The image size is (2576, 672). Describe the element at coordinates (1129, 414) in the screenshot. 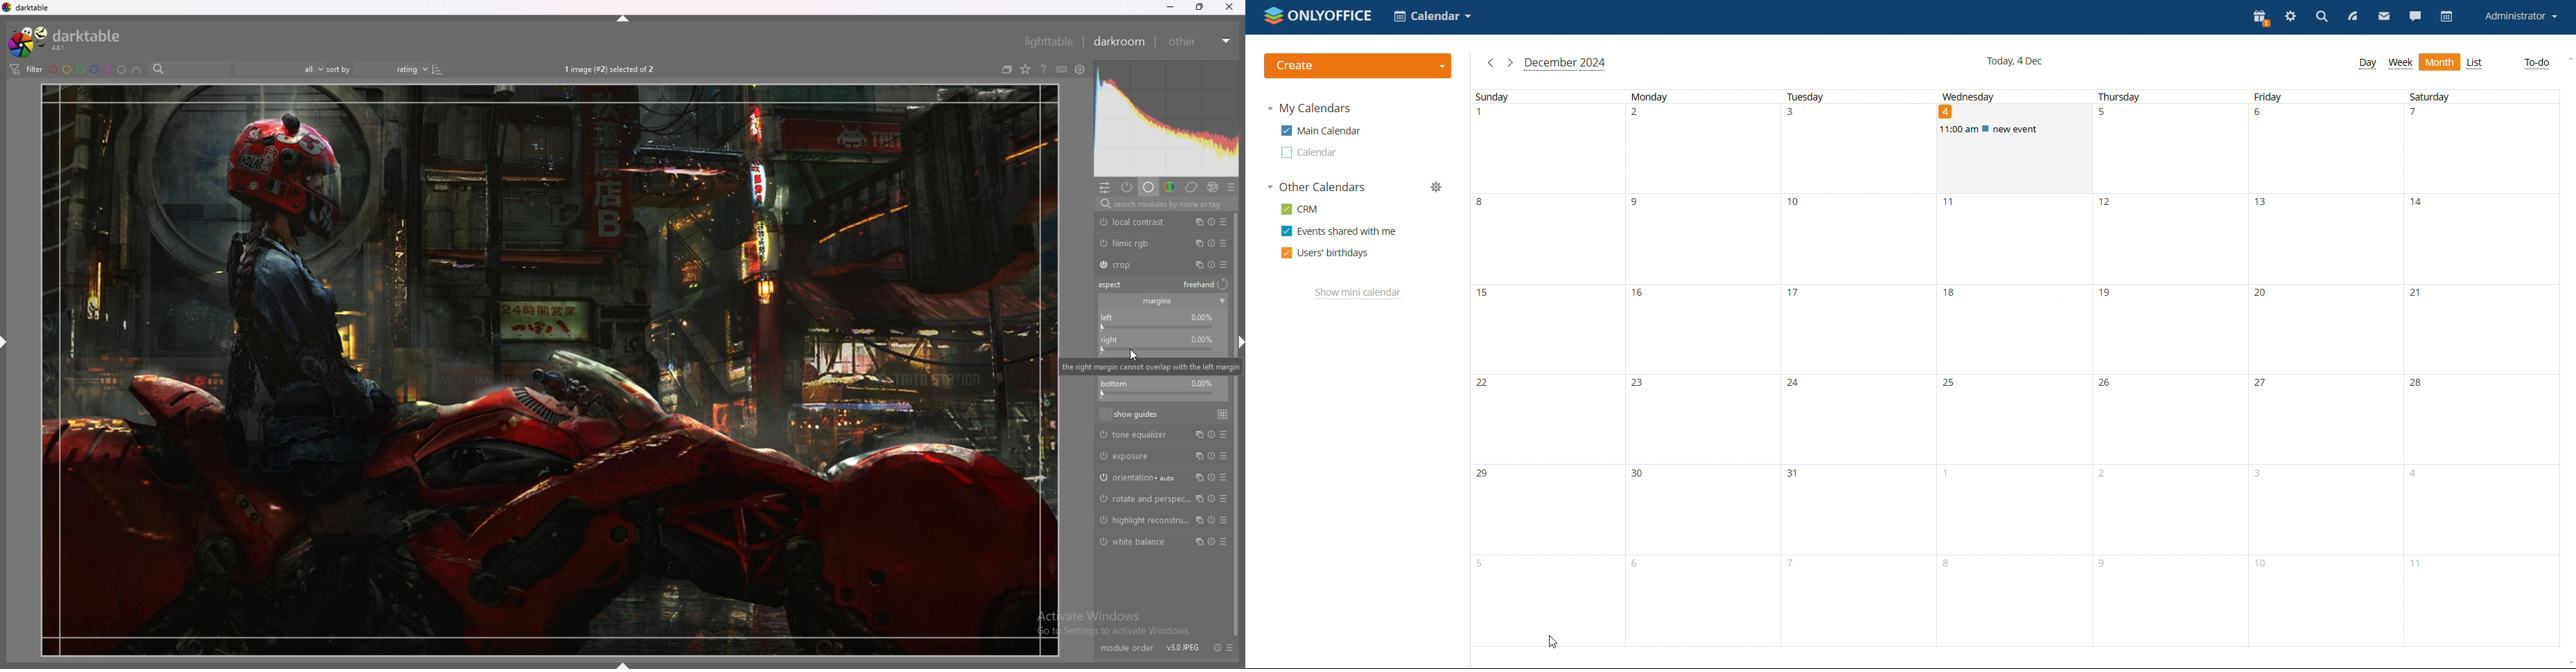

I see `show guides` at that location.